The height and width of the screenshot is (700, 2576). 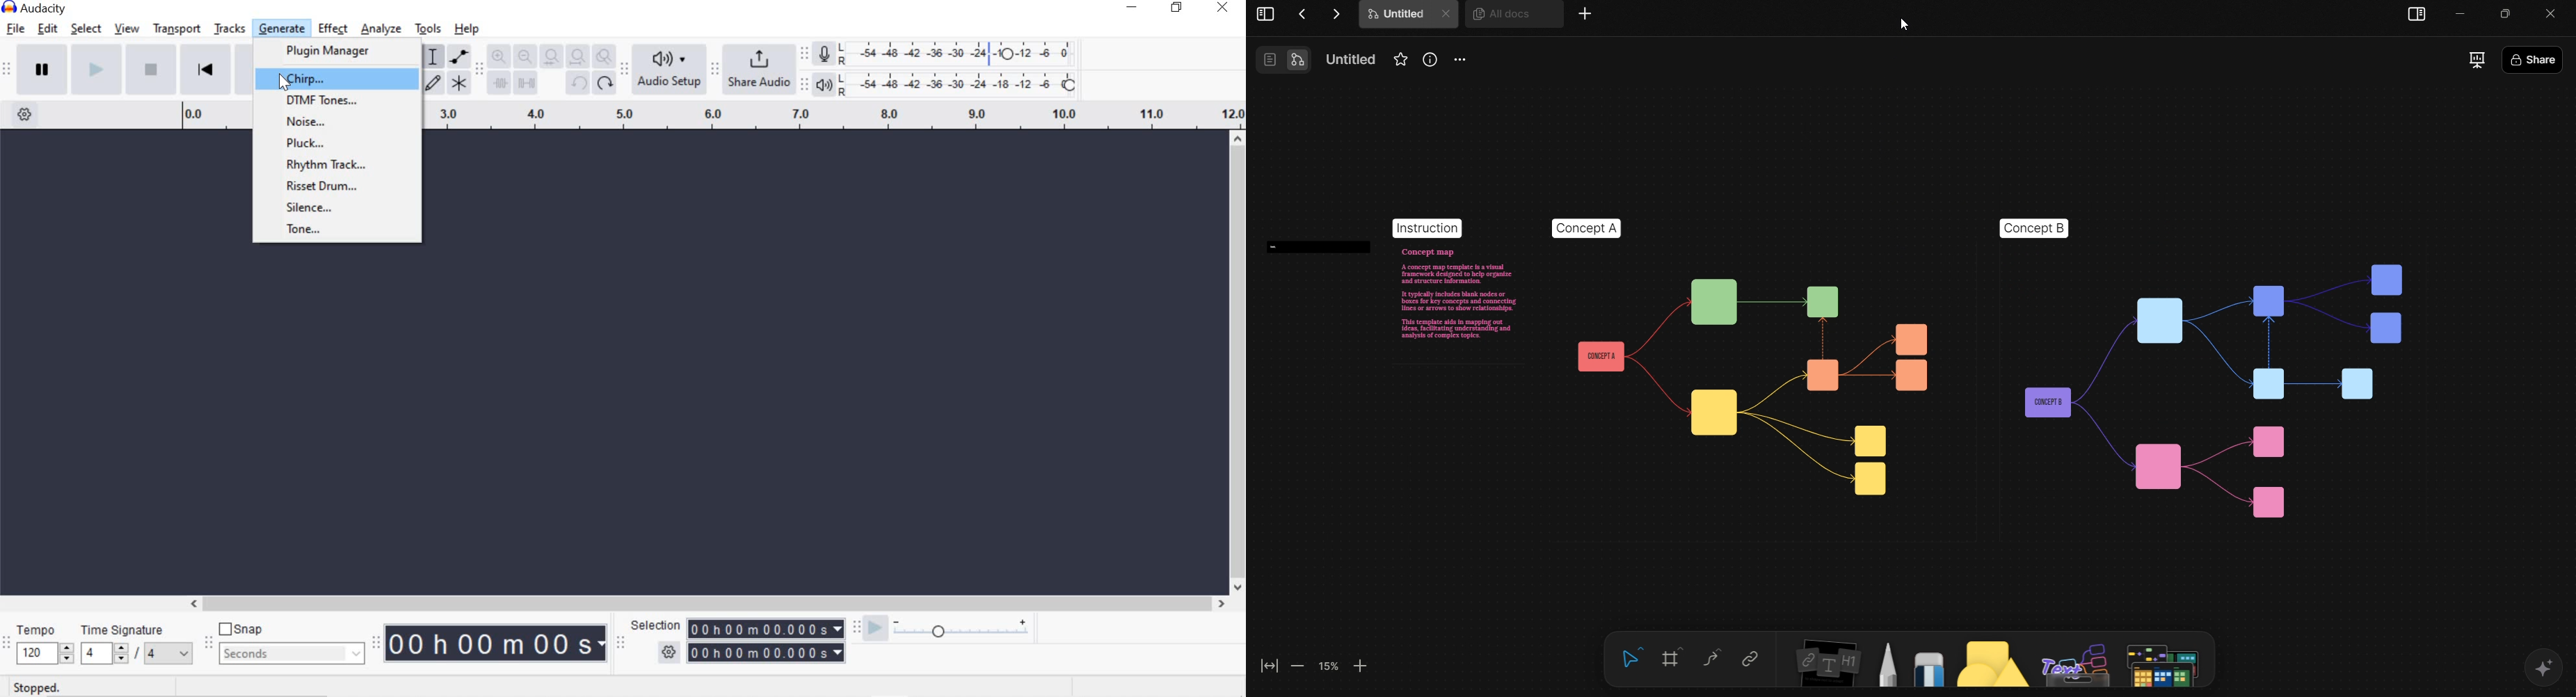 I want to click on pause, so click(x=42, y=68).